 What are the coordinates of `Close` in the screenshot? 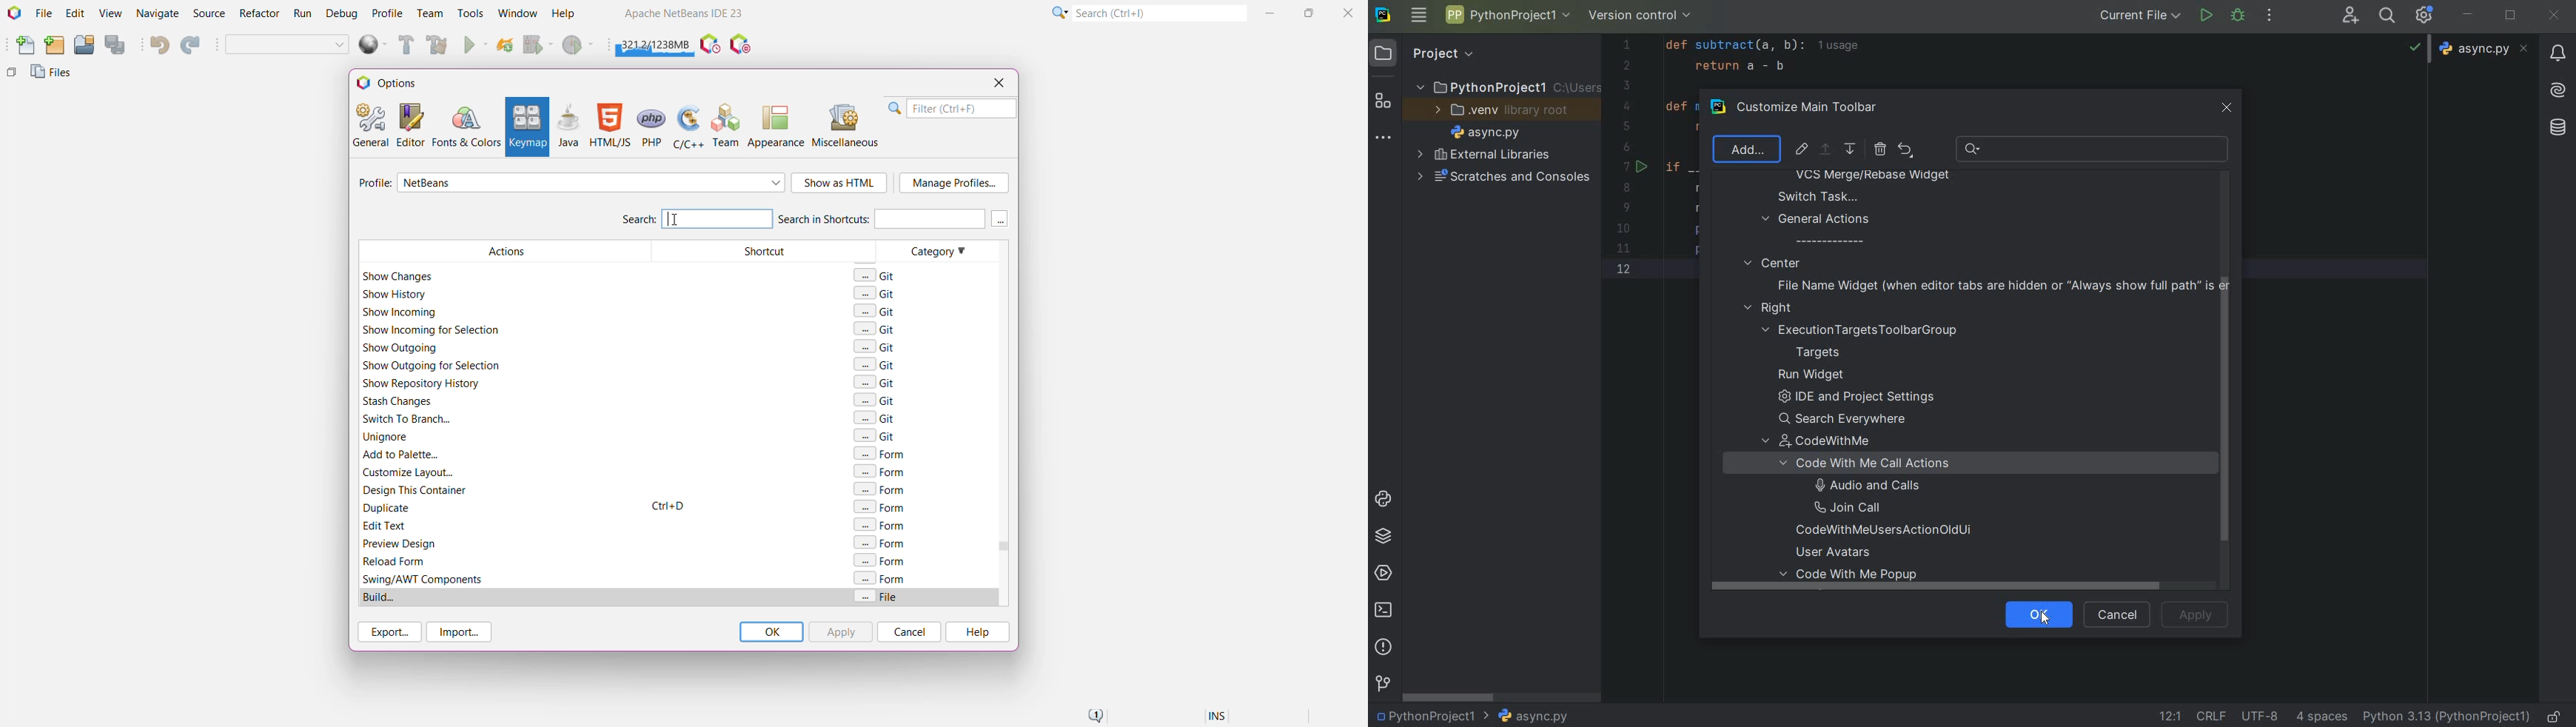 It's located at (1350, 12).